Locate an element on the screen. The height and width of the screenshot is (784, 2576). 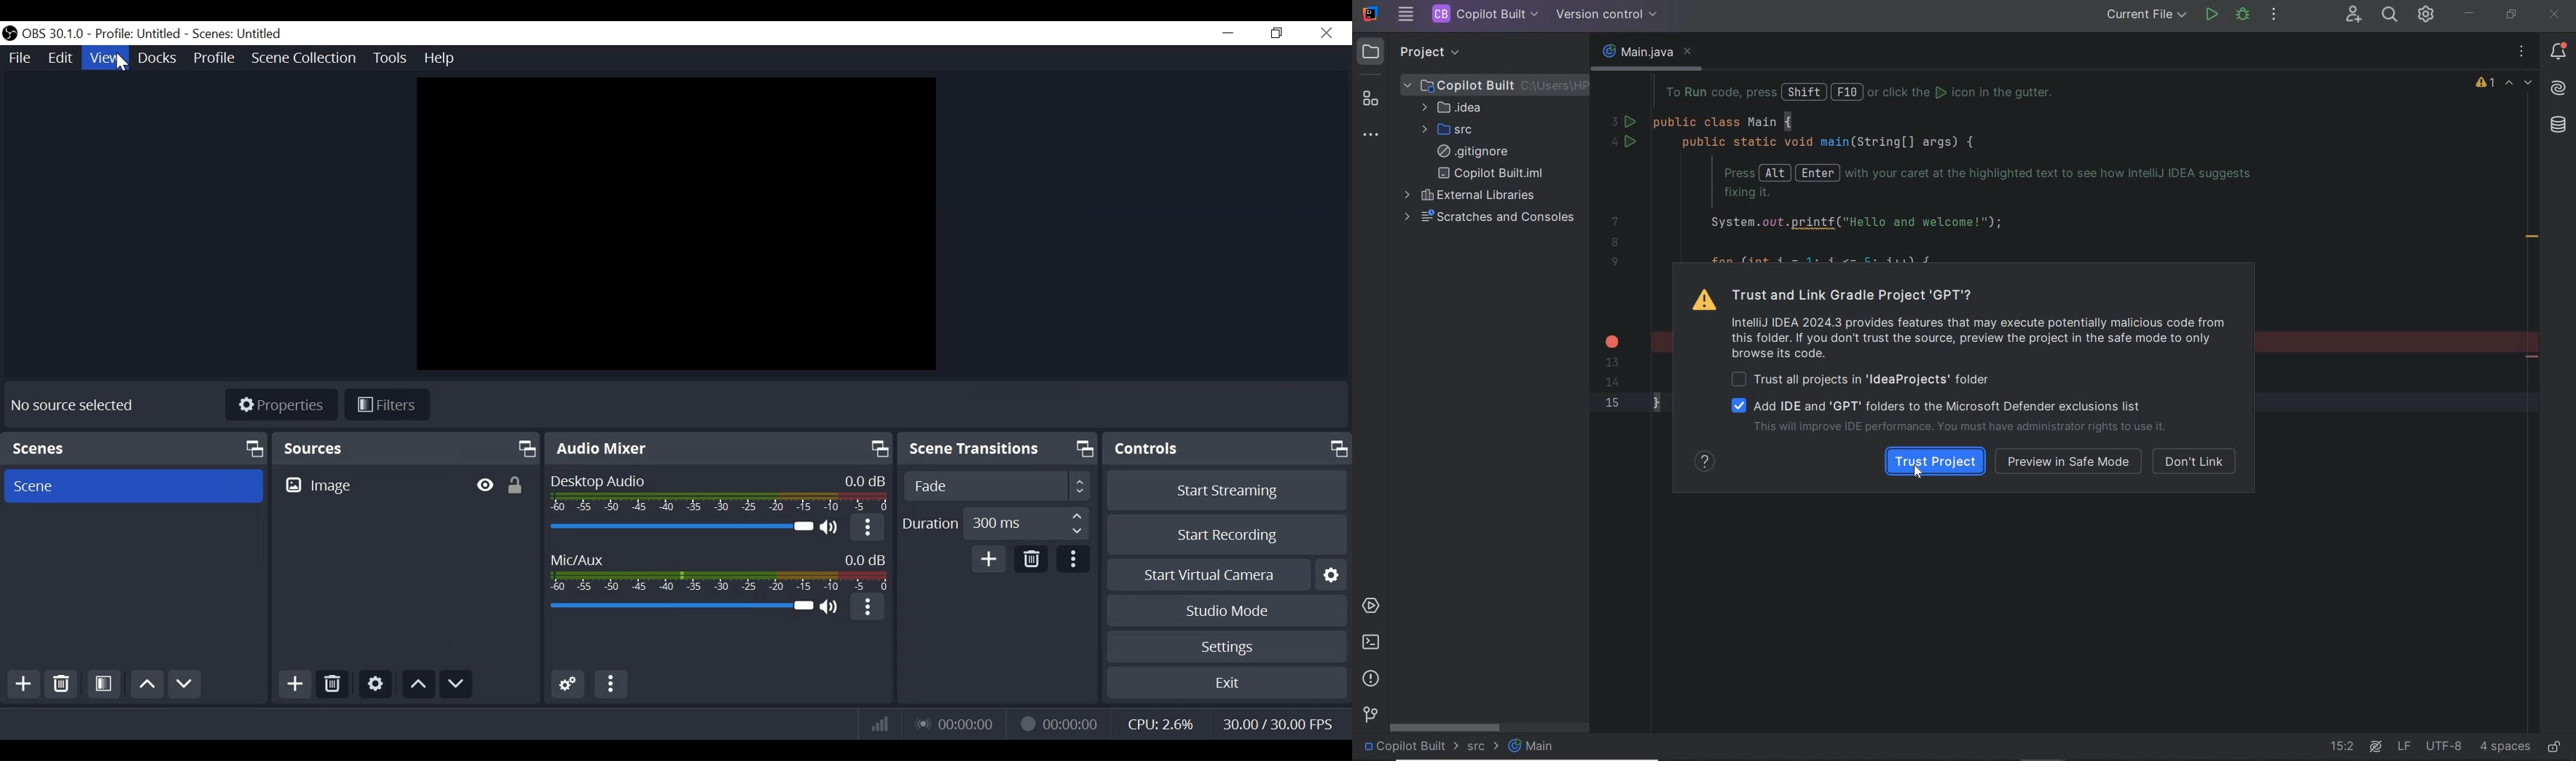
Advanced Audio Settings is located at coordinates (568, 684).